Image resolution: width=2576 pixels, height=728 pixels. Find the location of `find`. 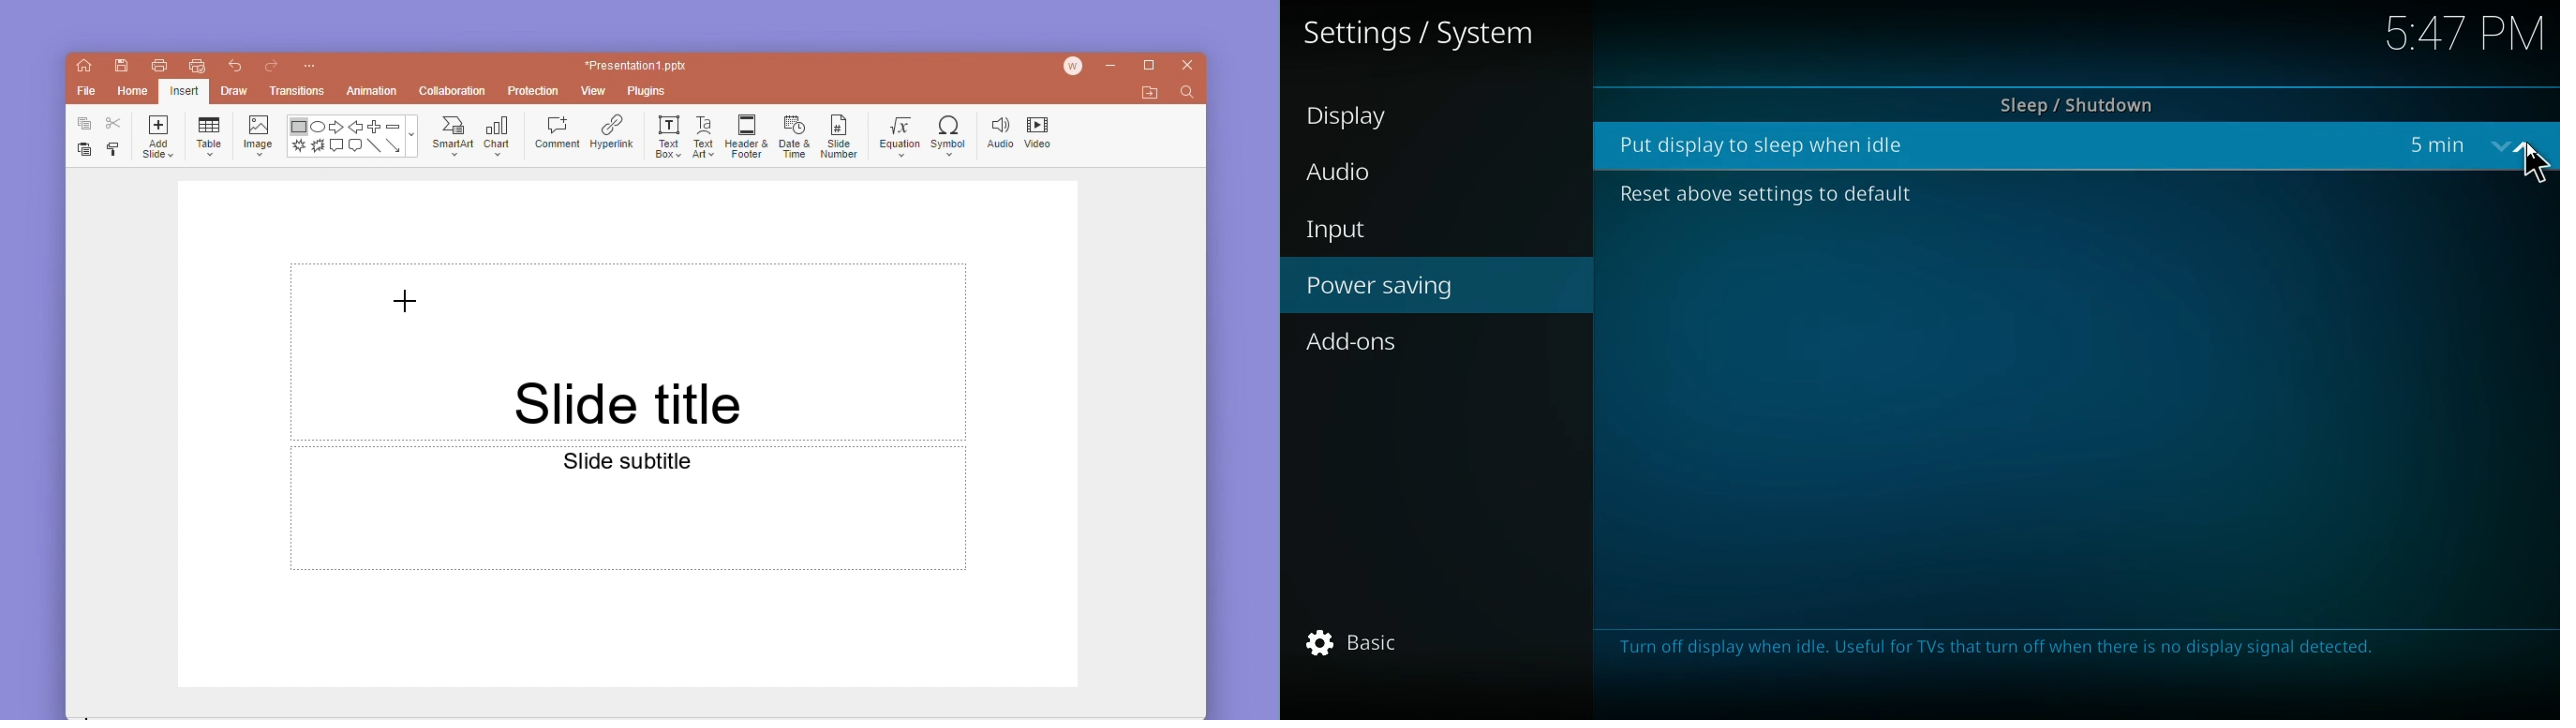

find is located at coordinates (1189, 95).